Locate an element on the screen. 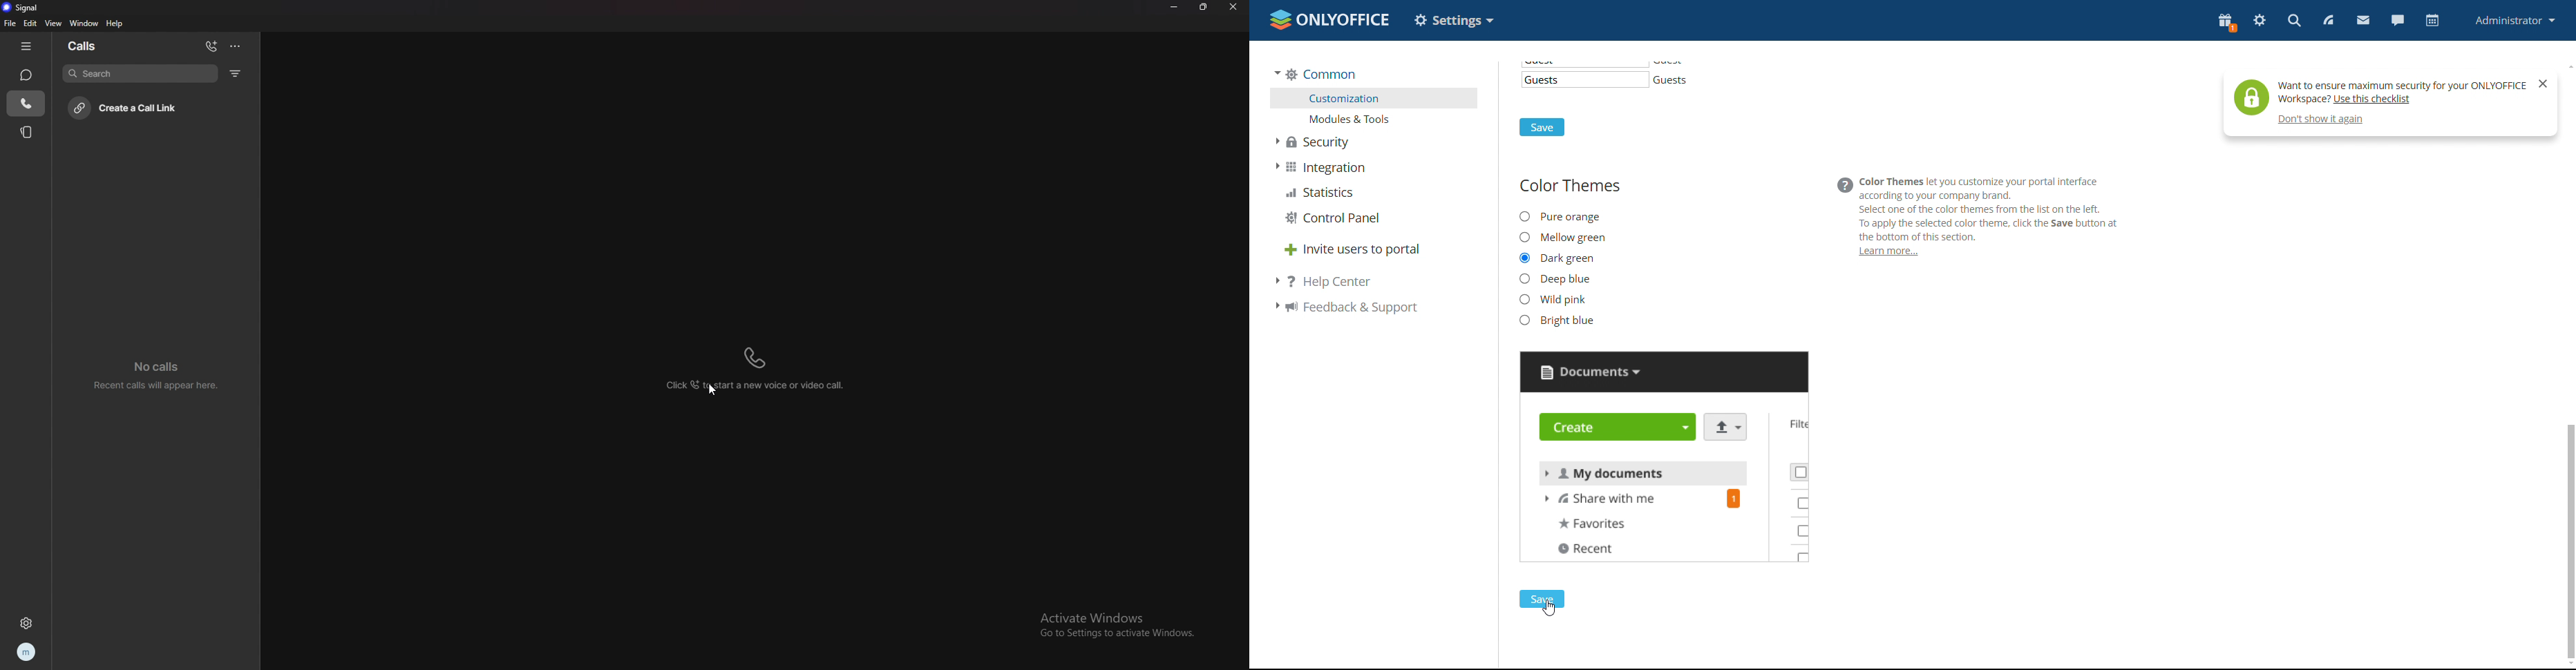 Image resolution: width=2576 pixels, height=672 pixels. scroll down is located at coordinates (2568, 665).